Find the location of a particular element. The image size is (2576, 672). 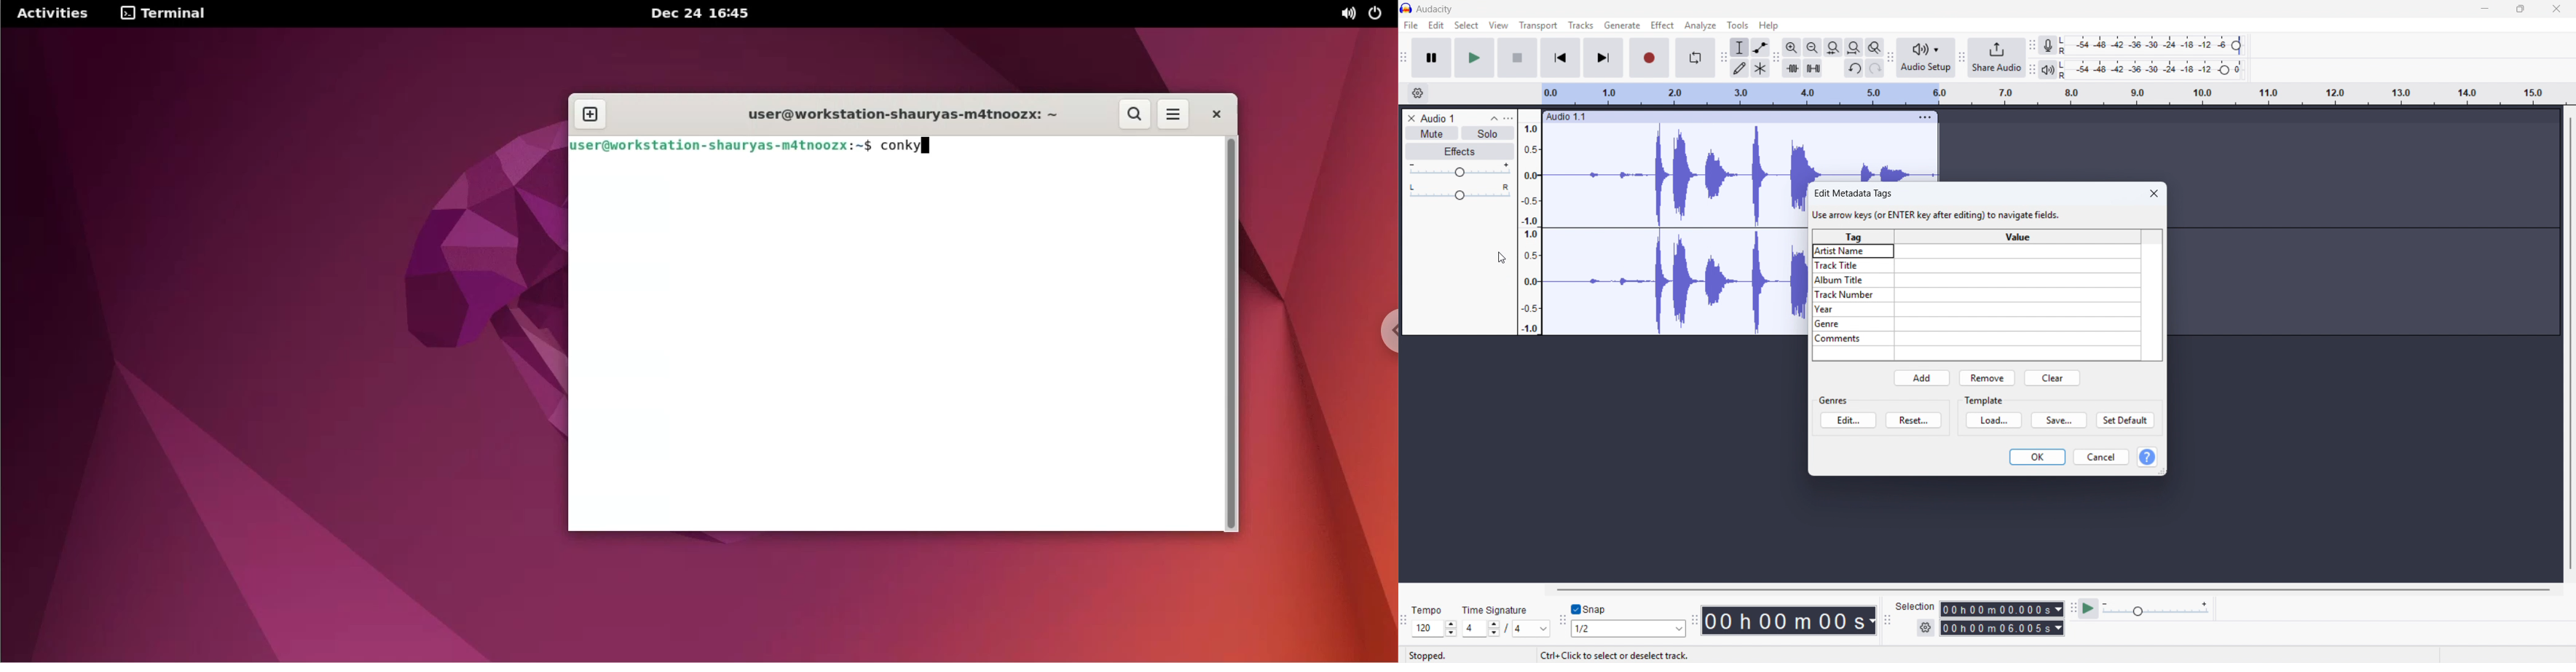

snapping toolbar is located at coordinates (1561, 622).